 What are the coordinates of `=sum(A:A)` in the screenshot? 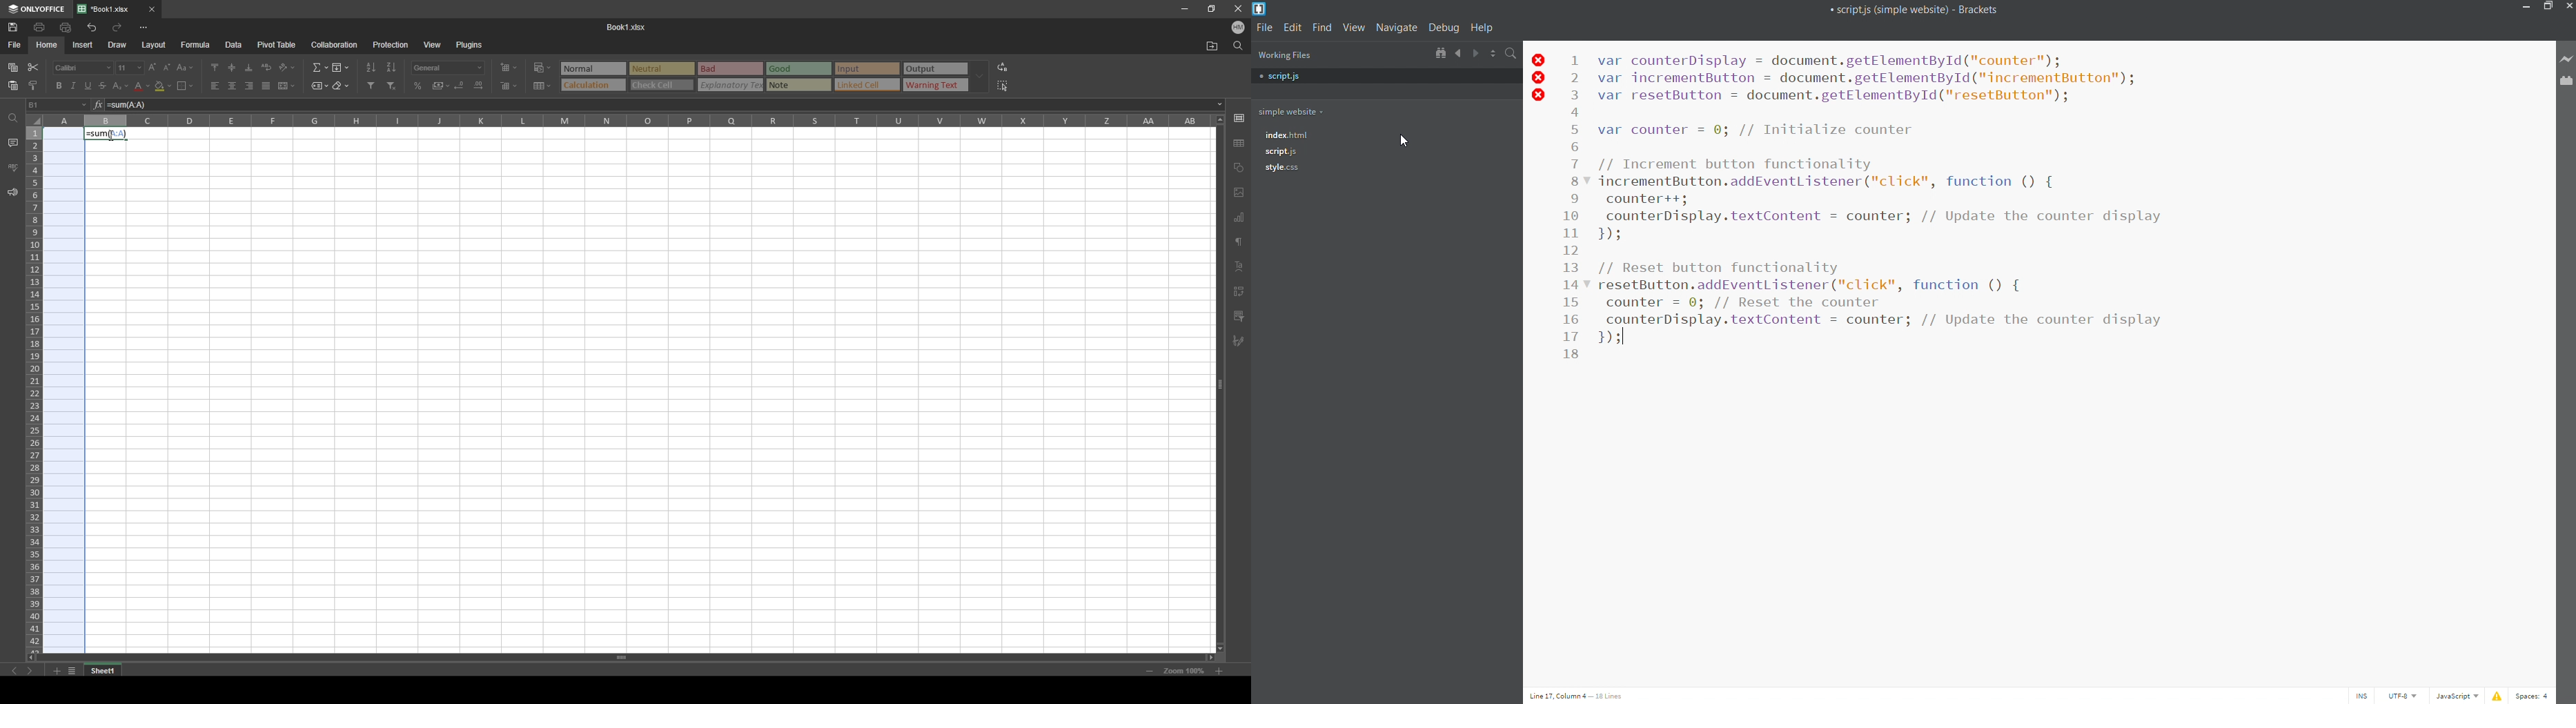 It's located at (107, 133).